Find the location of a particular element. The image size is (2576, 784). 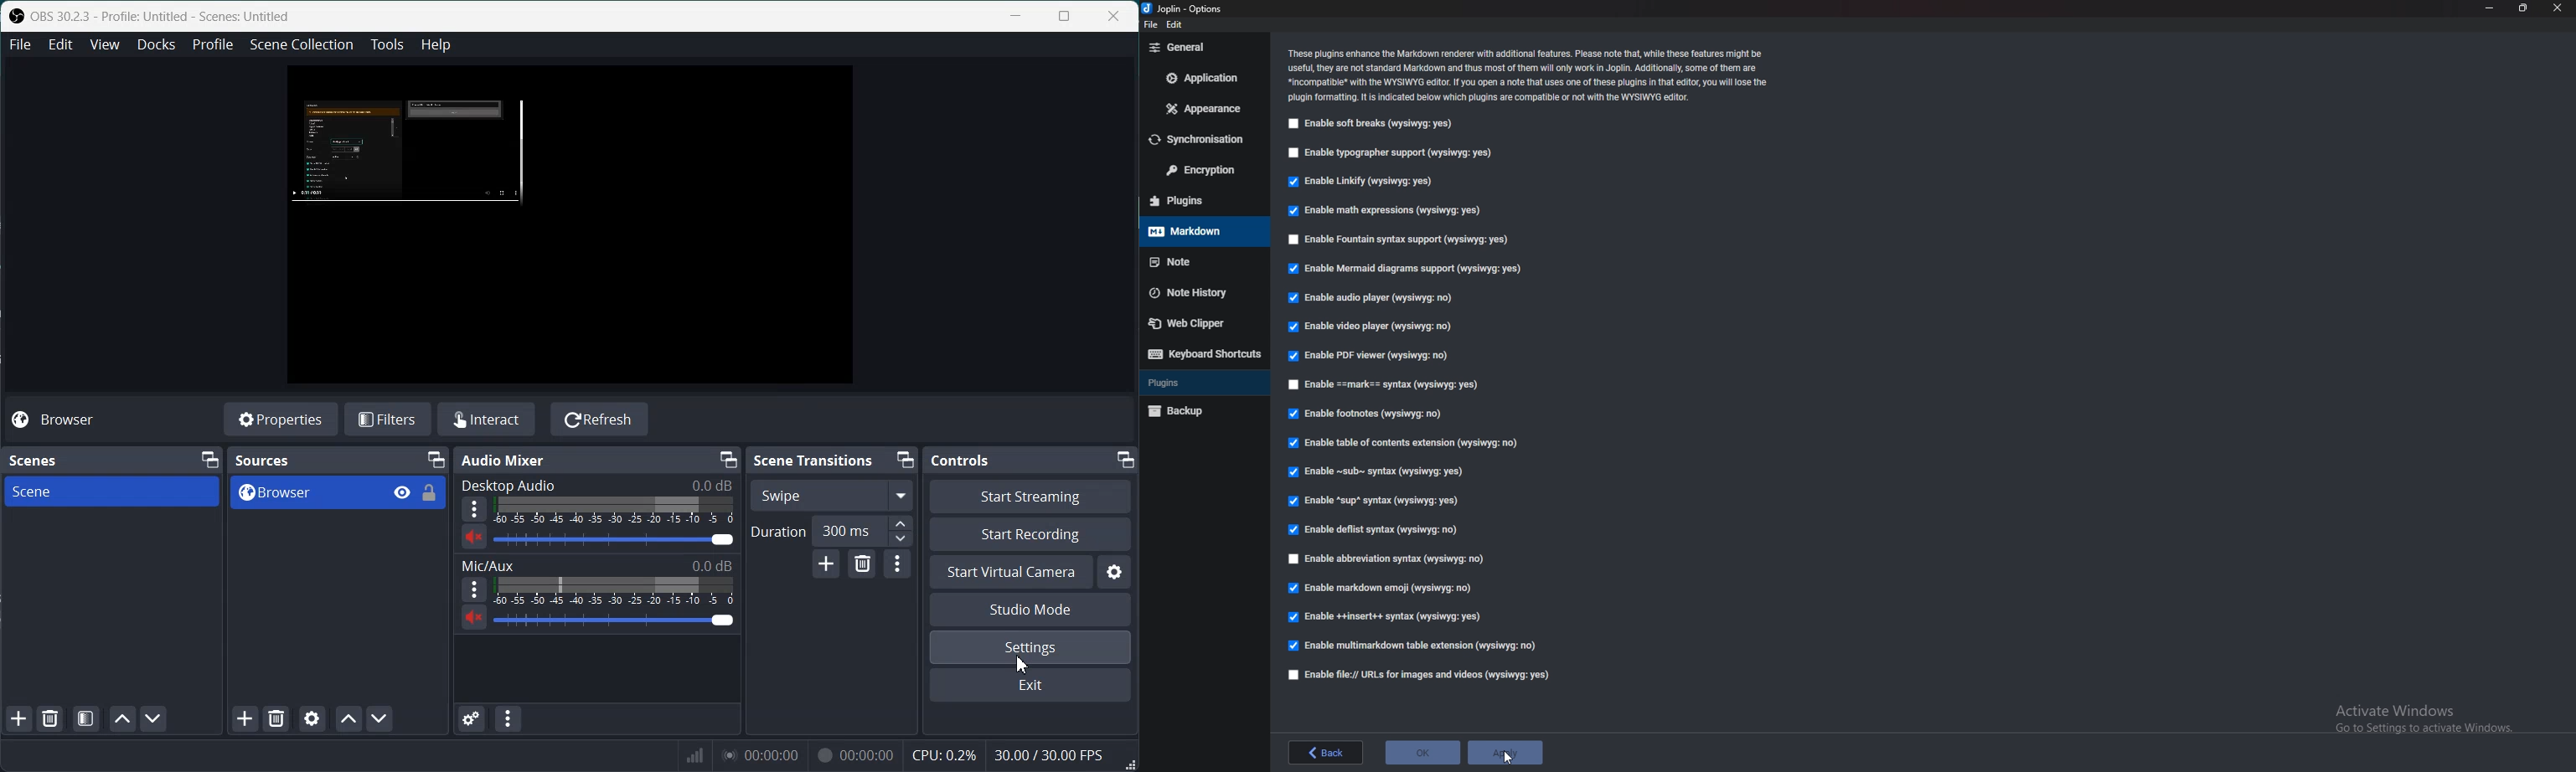

Profile is located at coordinates (213, 44).